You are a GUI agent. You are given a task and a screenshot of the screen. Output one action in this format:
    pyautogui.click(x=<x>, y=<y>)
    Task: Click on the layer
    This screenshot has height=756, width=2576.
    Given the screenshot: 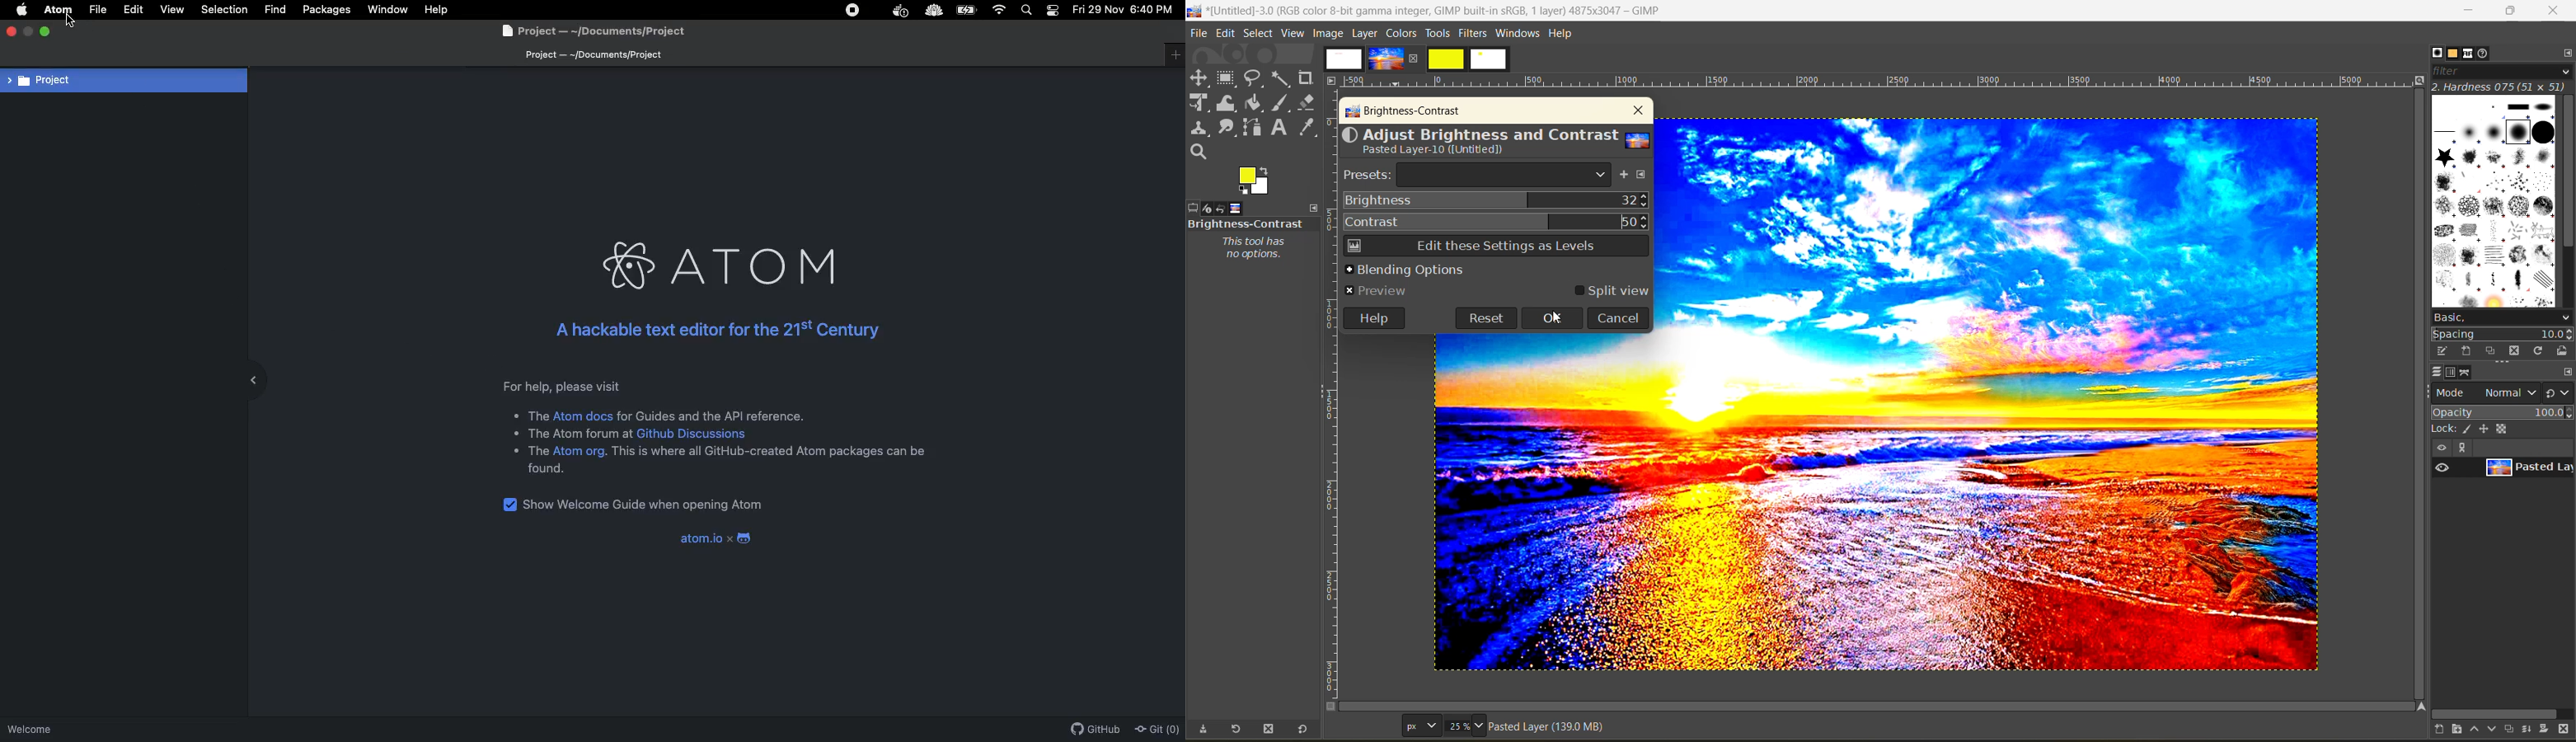 What is the action you would take?
    pyautogui.click(x=1366, y=33)
    